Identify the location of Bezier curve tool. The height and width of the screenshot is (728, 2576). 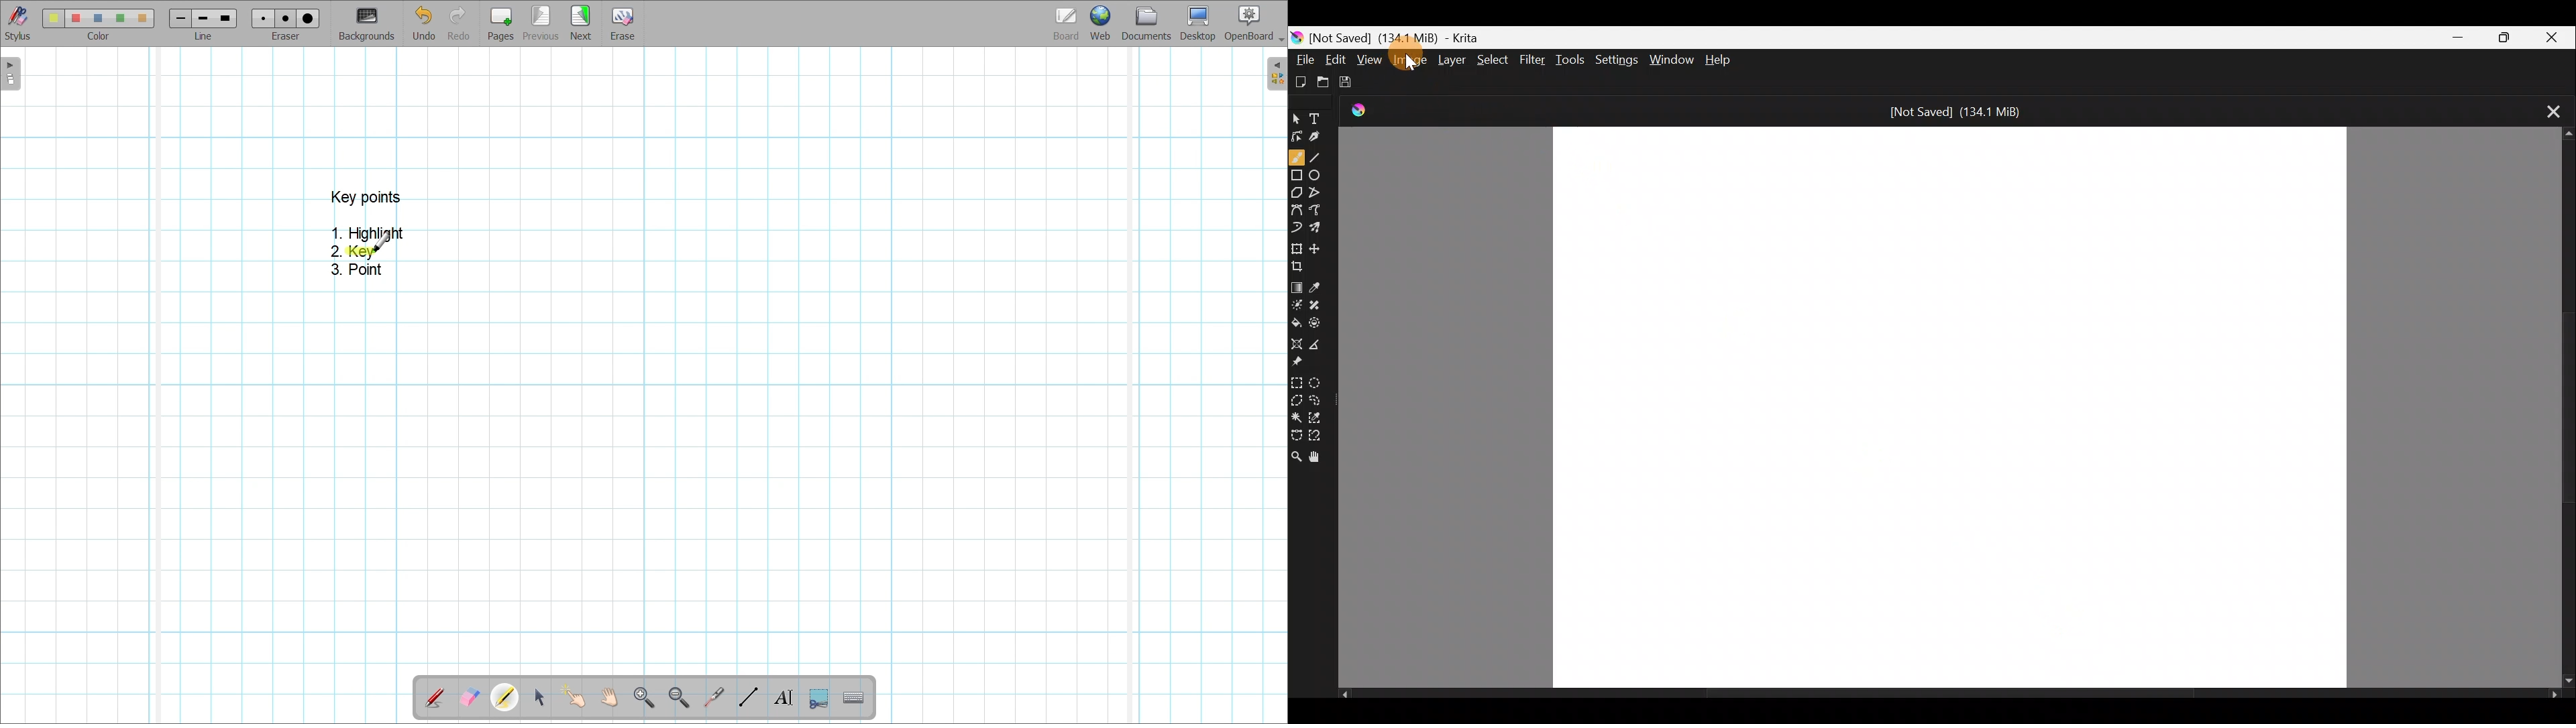
(1297, 208).